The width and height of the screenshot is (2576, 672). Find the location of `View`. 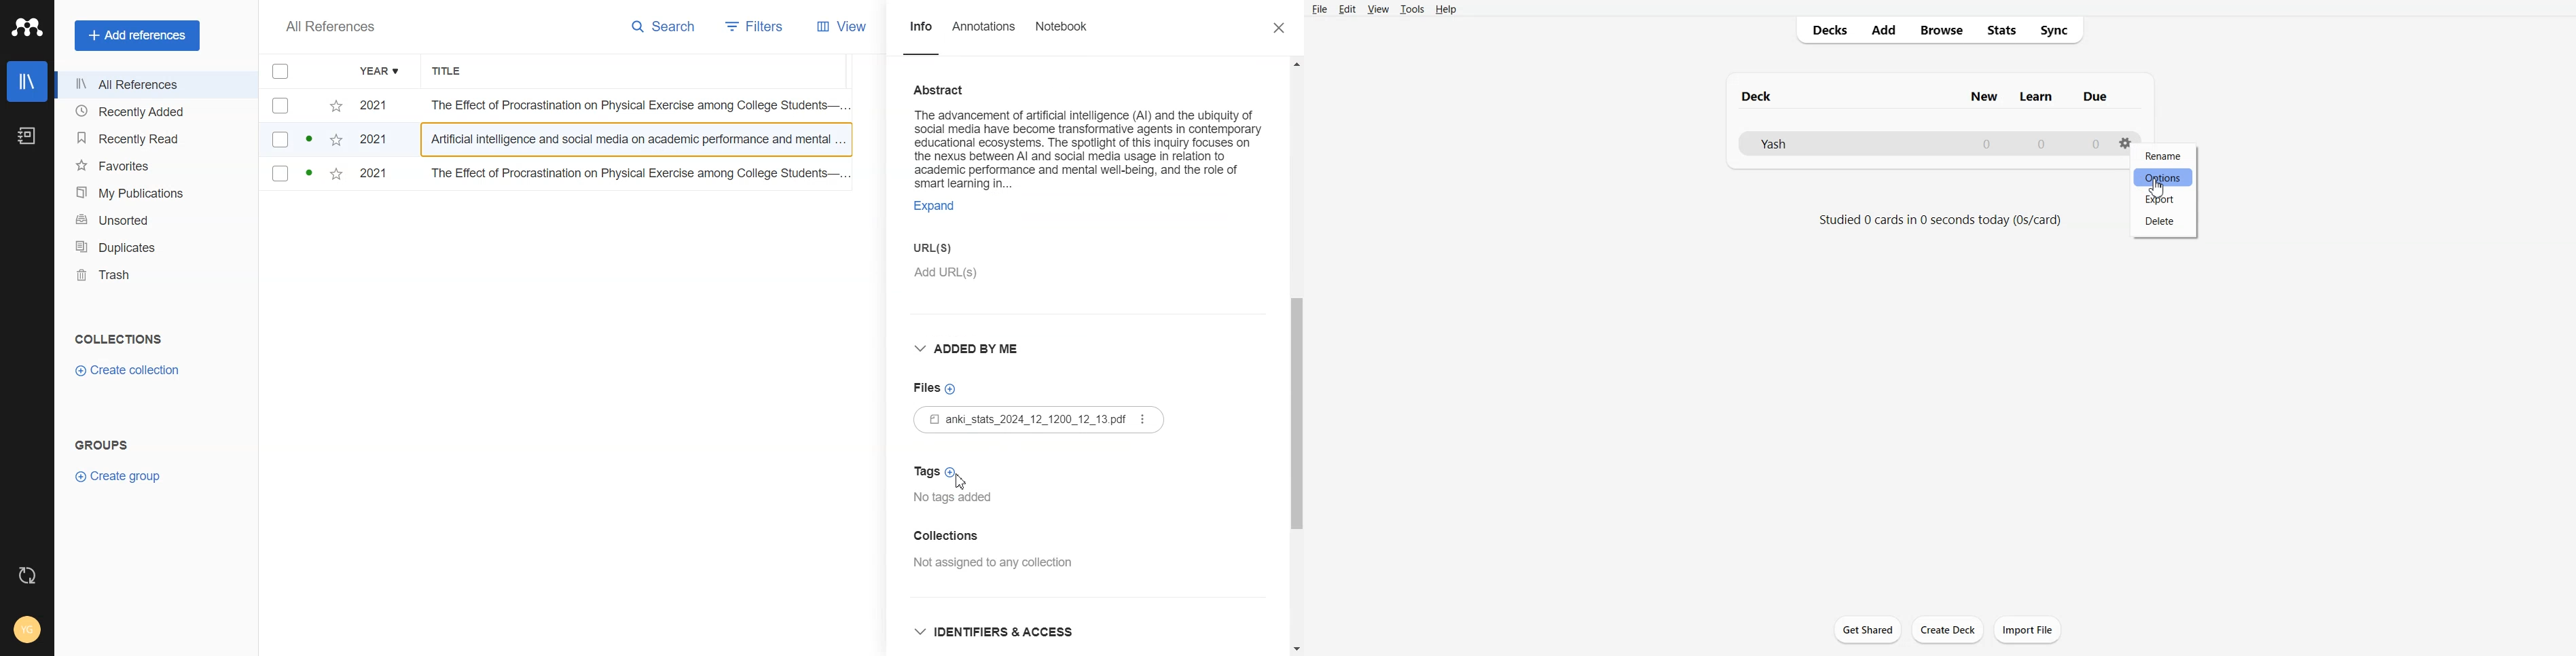

View is located at coordinates (848, 27).